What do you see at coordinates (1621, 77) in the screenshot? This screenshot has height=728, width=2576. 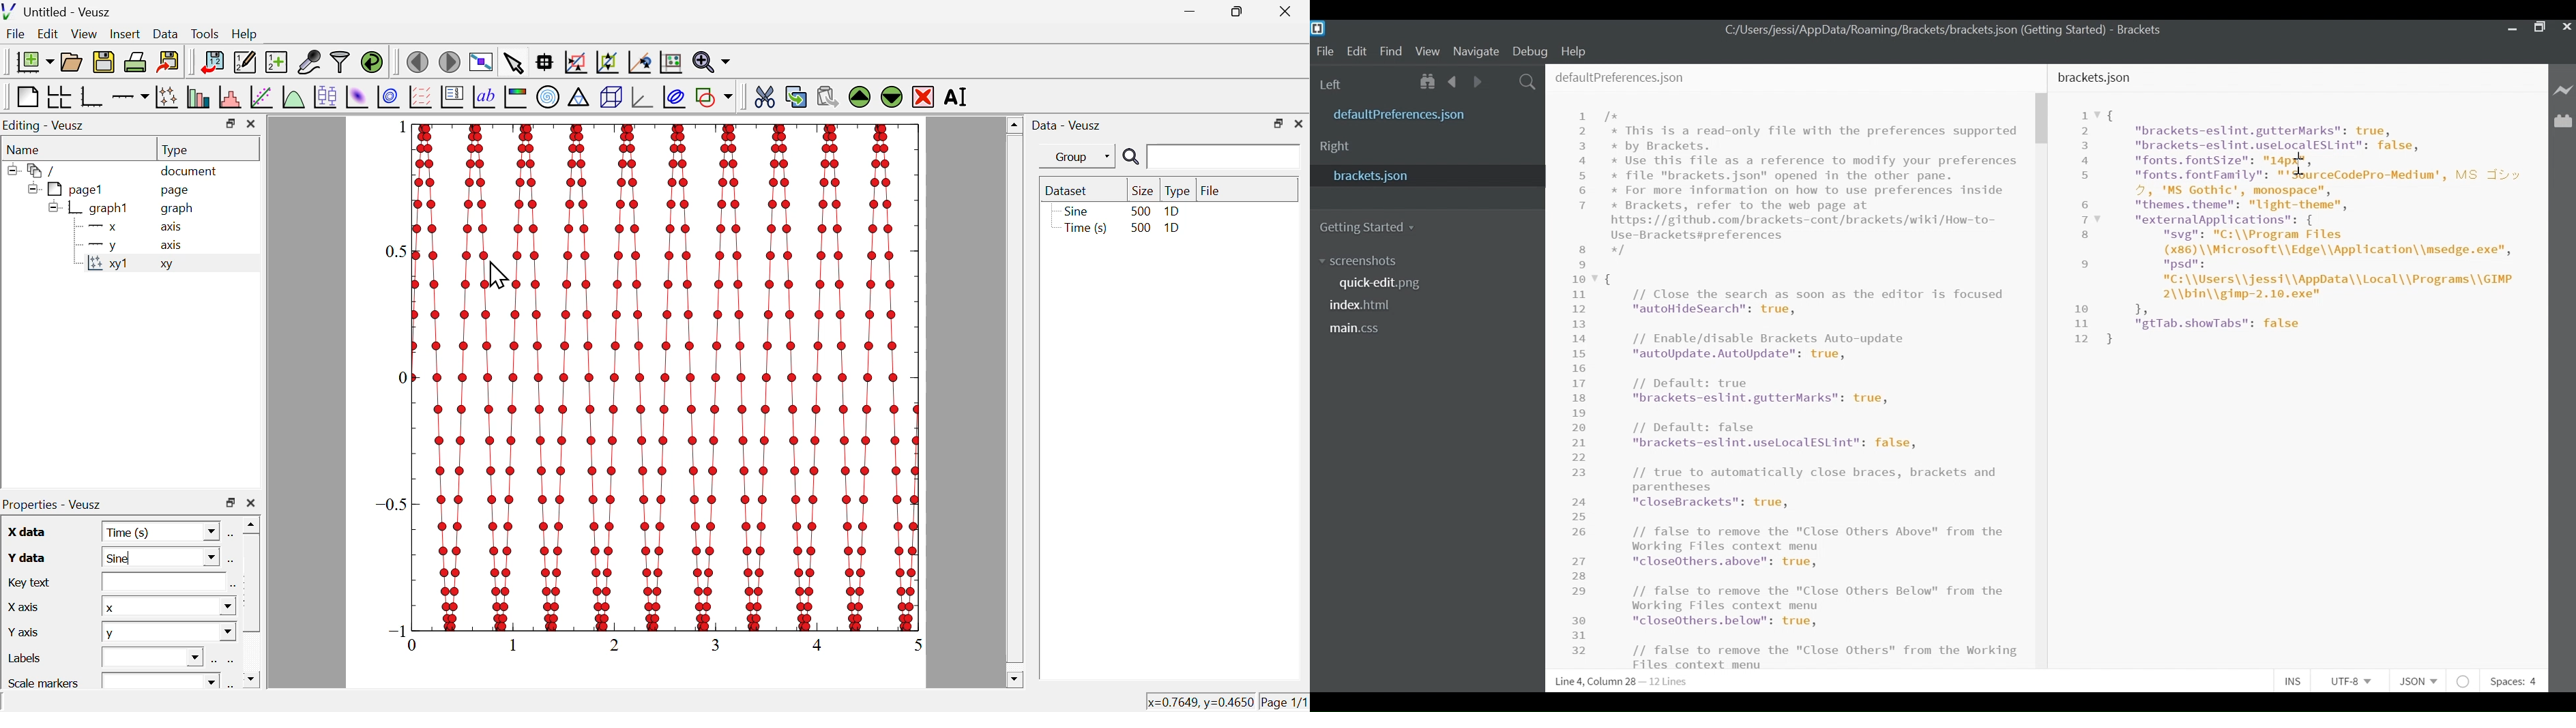 I see `defaultPreferences.json` at bounding box center [1621, 77].